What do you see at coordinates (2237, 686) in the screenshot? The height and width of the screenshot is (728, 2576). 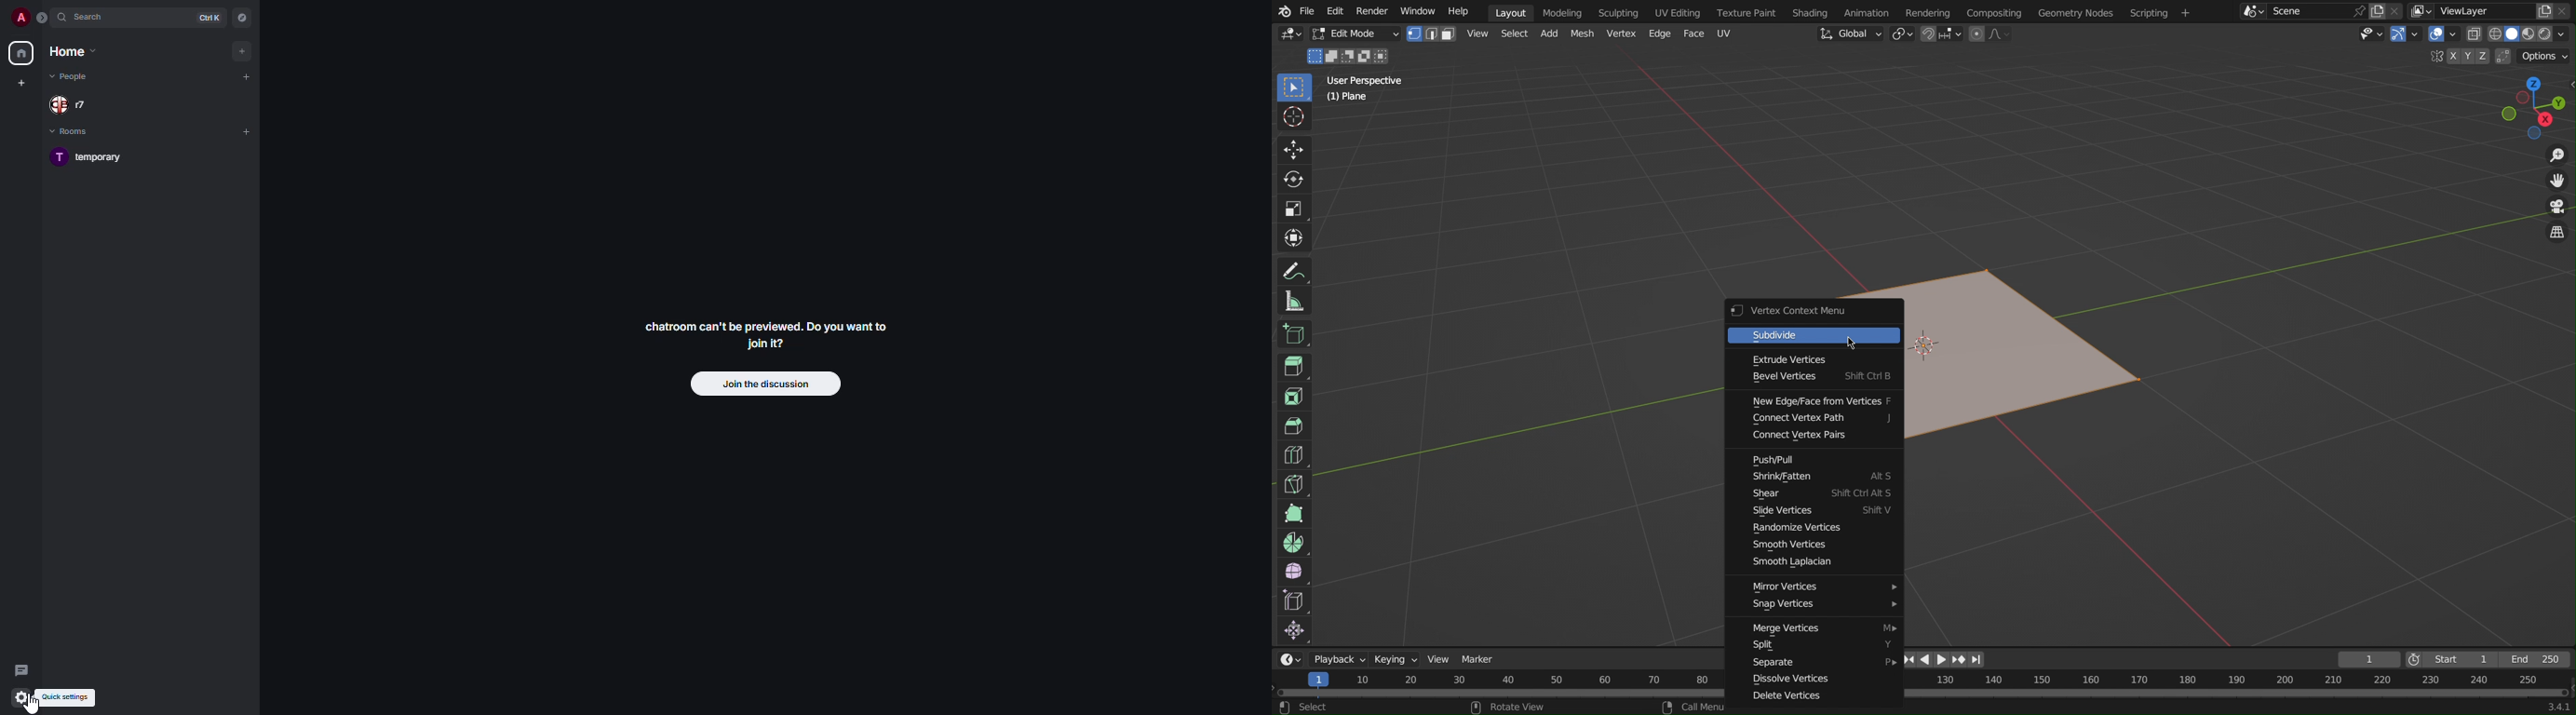 I see `timeline` at bounding box center [2237, 686].